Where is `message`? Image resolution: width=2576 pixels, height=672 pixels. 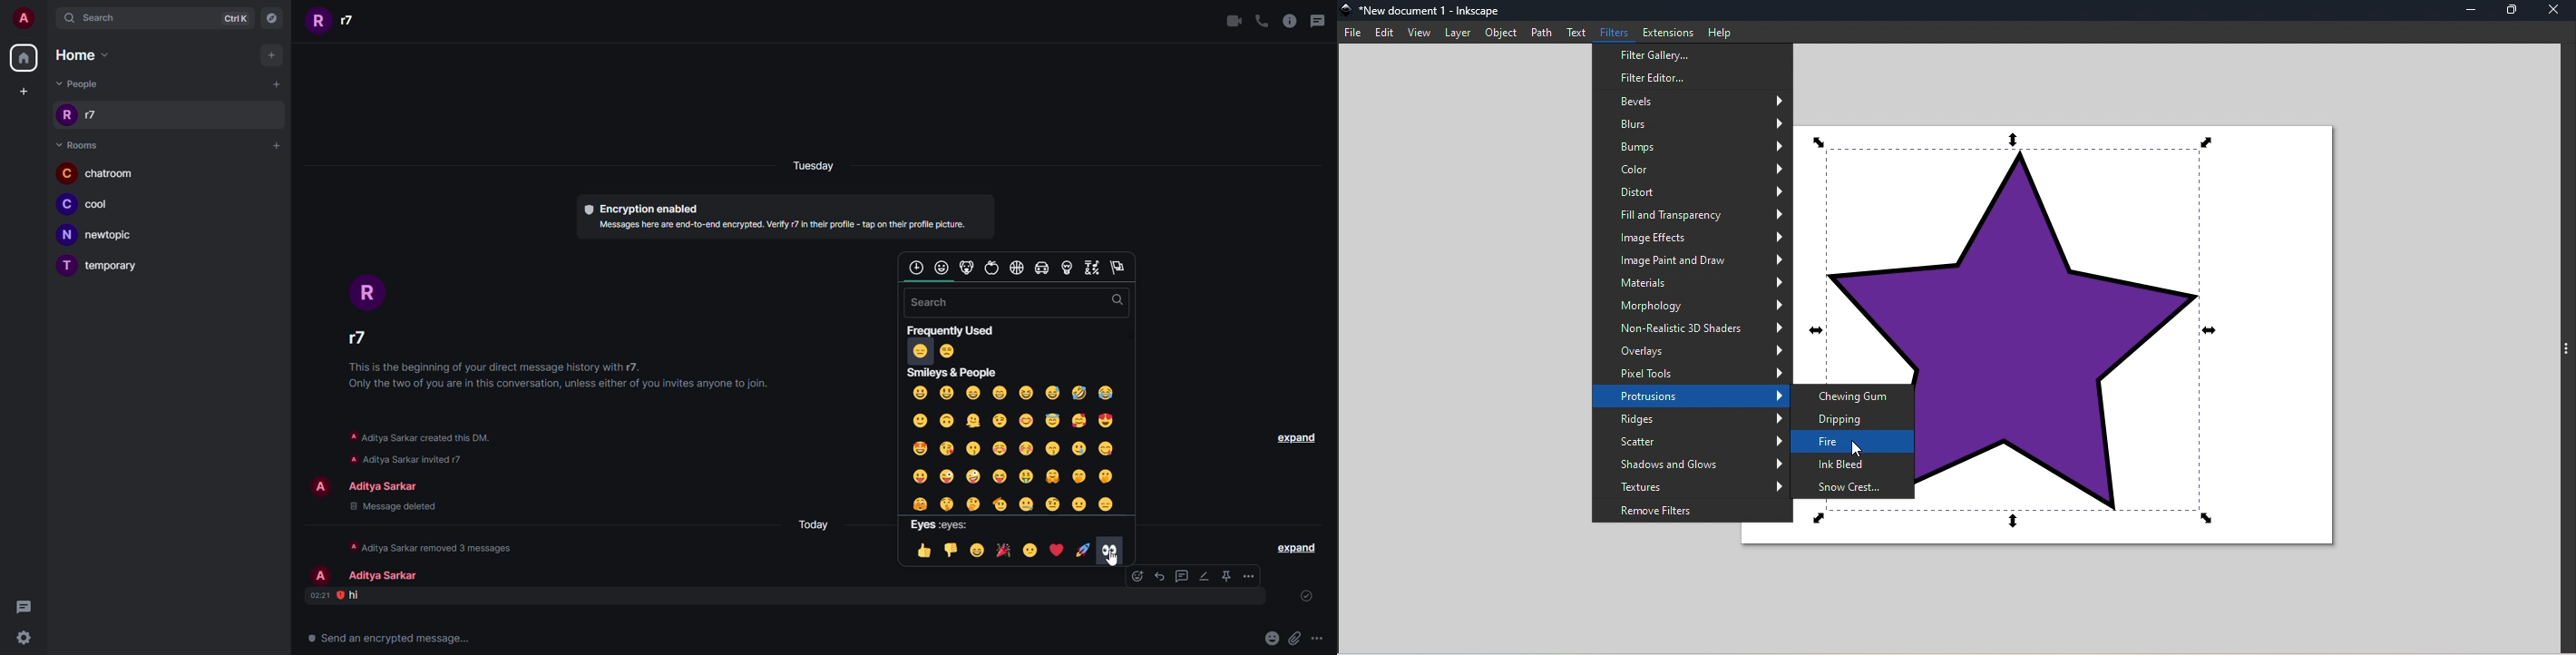
message is located at coordinates (357, 594).